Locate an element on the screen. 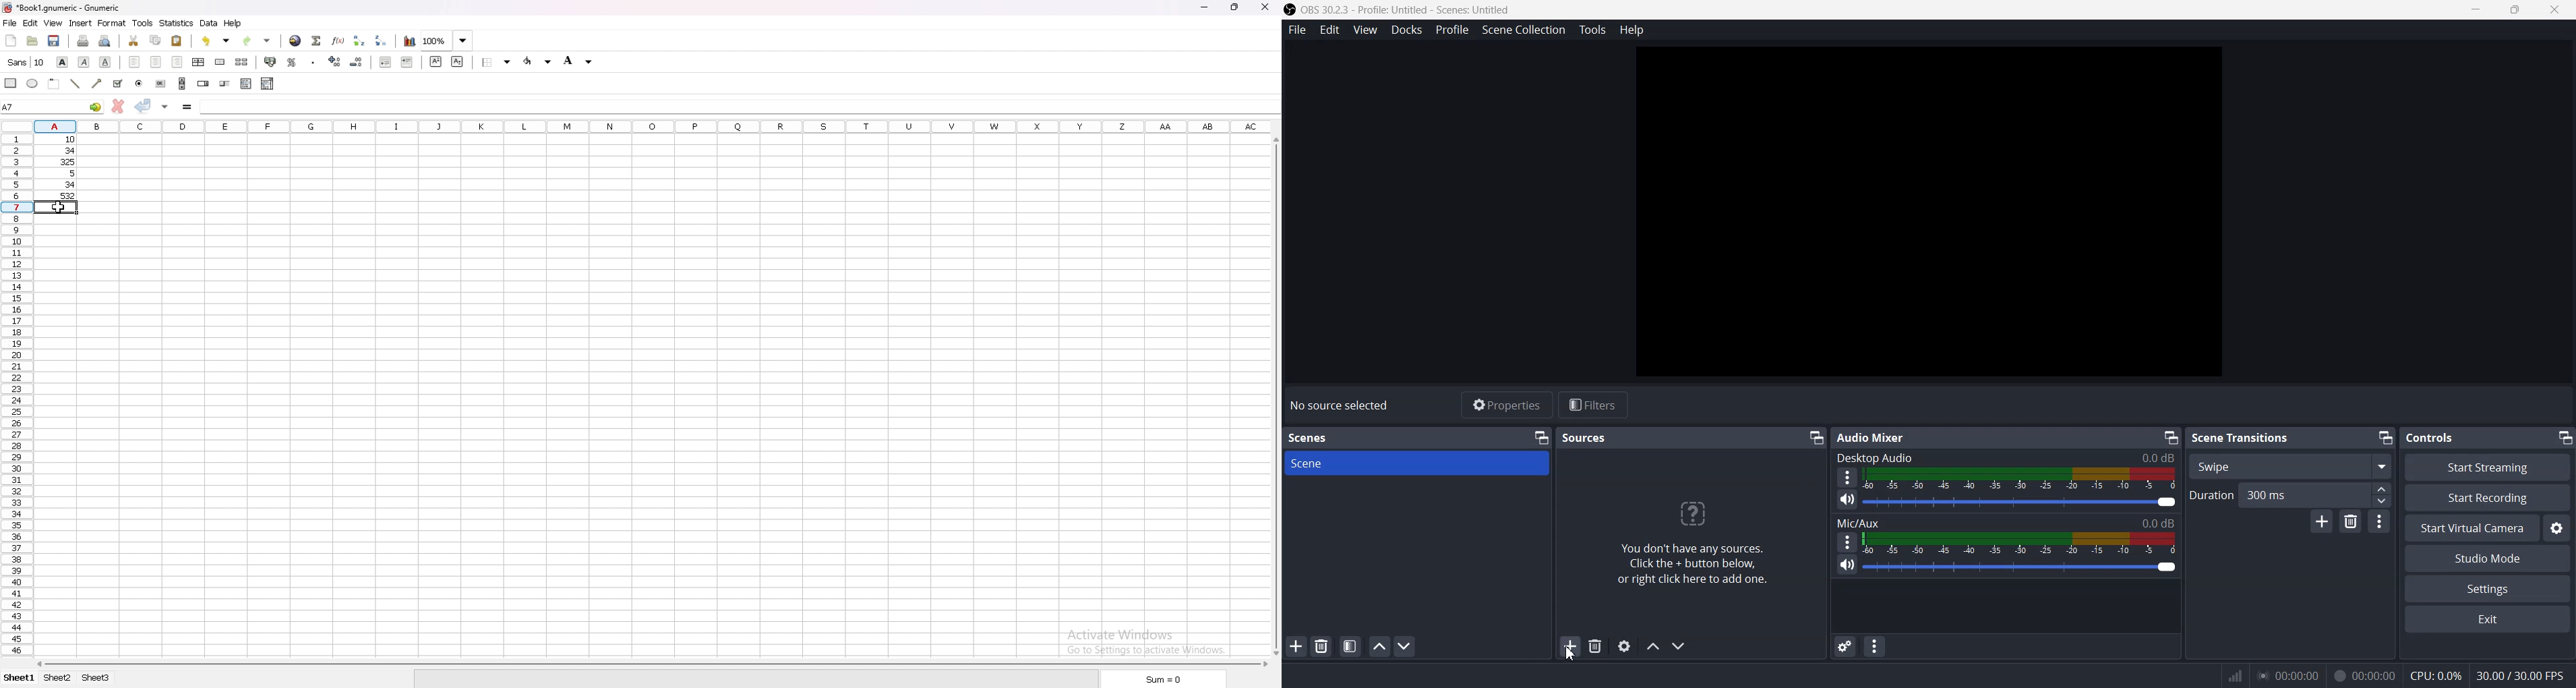 The width and height of the screenshot is (2576, 700). 34 is located at coordinates (59, 185).